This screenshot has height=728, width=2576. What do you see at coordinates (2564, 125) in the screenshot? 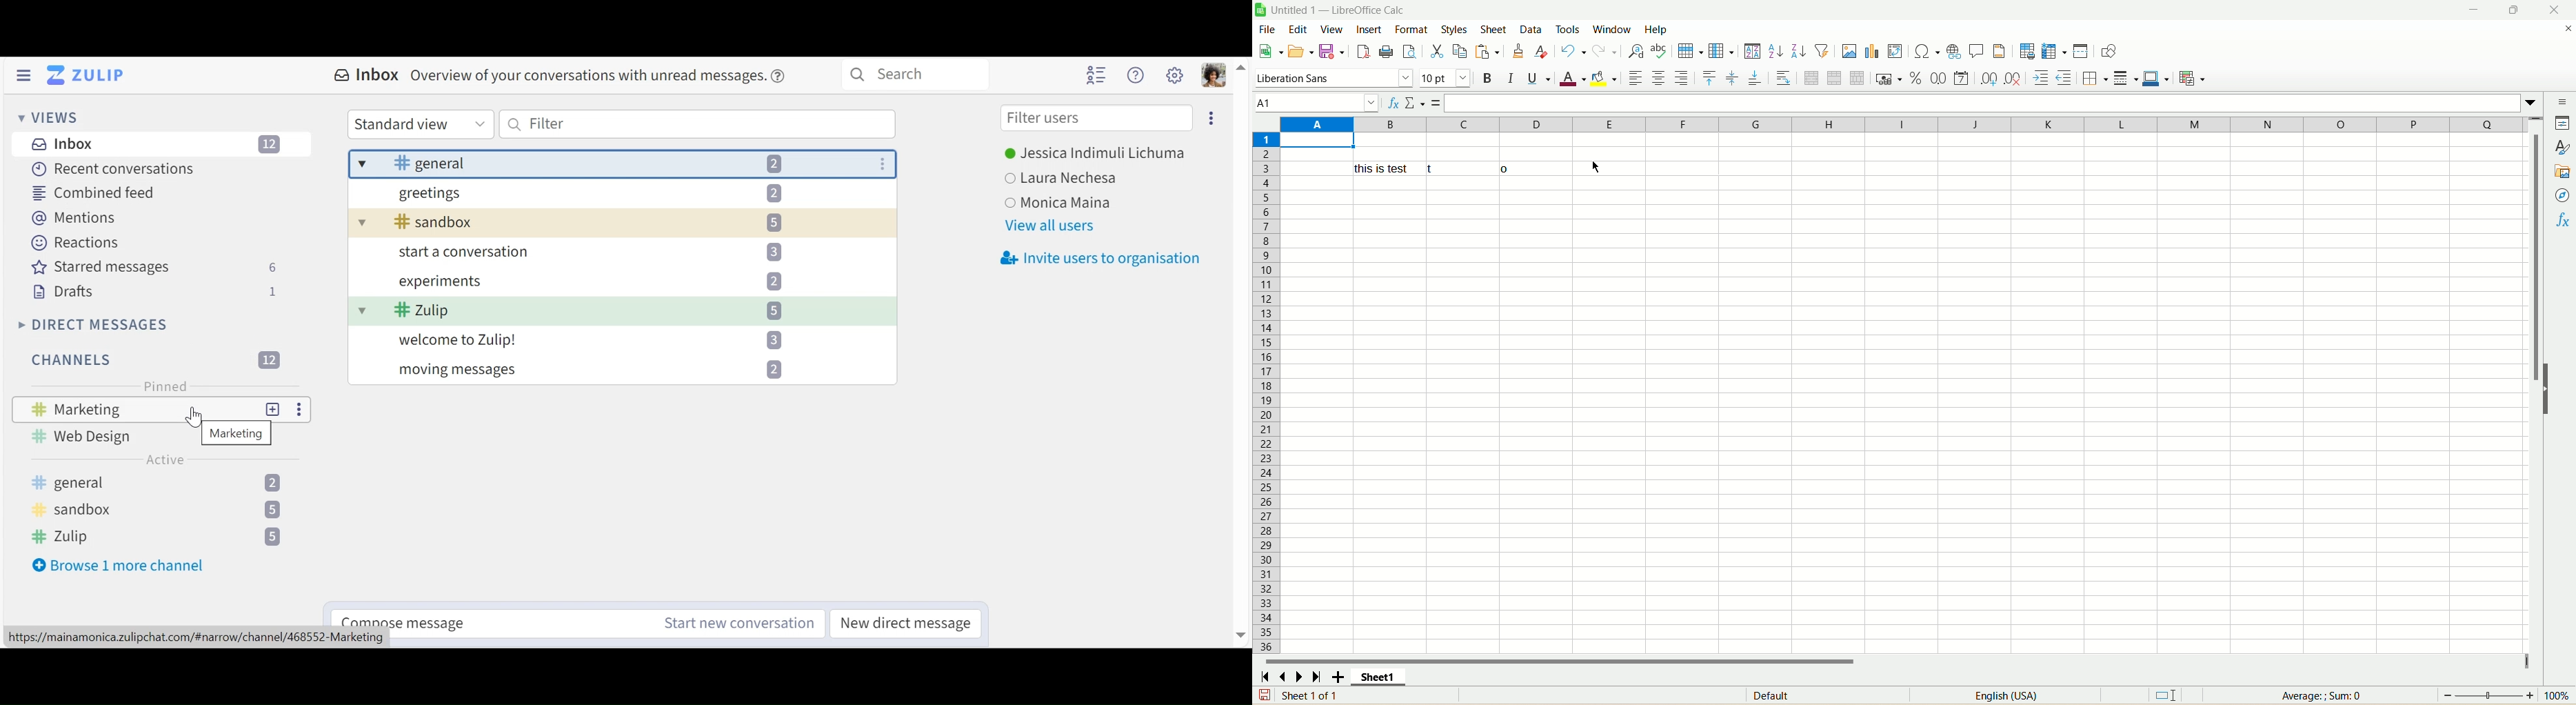
I see `properties` at bounding box center [2564, 125].